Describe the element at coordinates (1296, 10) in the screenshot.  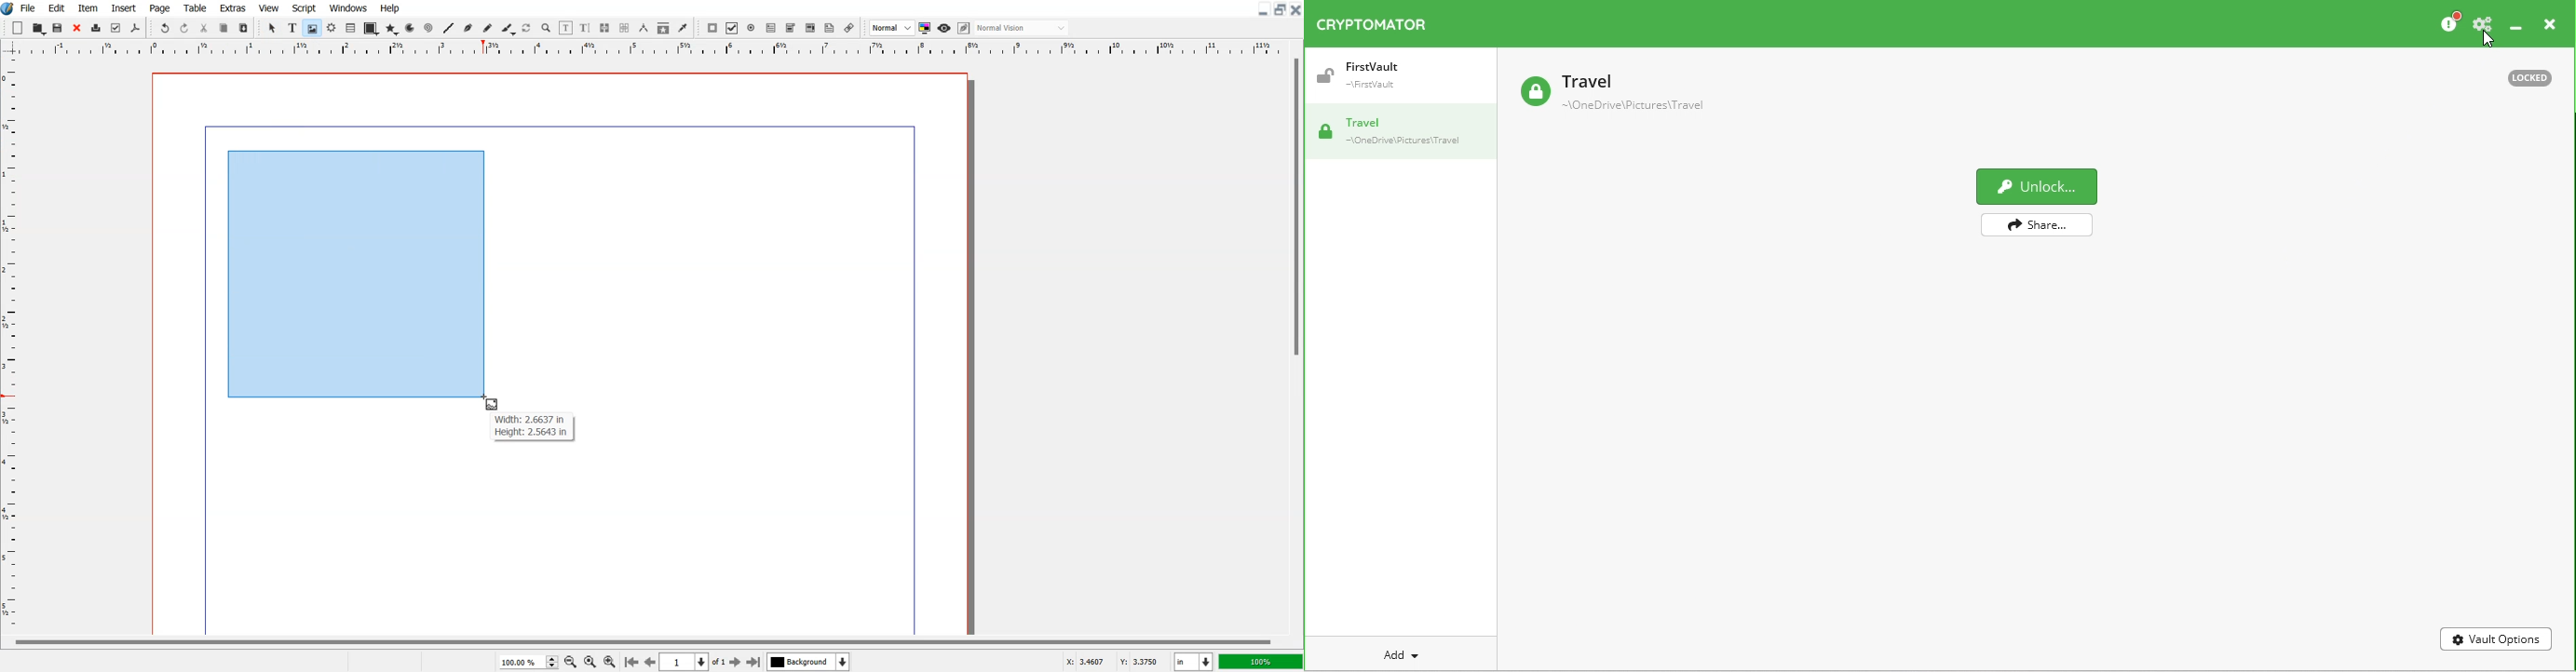
I see `Close` at that location.